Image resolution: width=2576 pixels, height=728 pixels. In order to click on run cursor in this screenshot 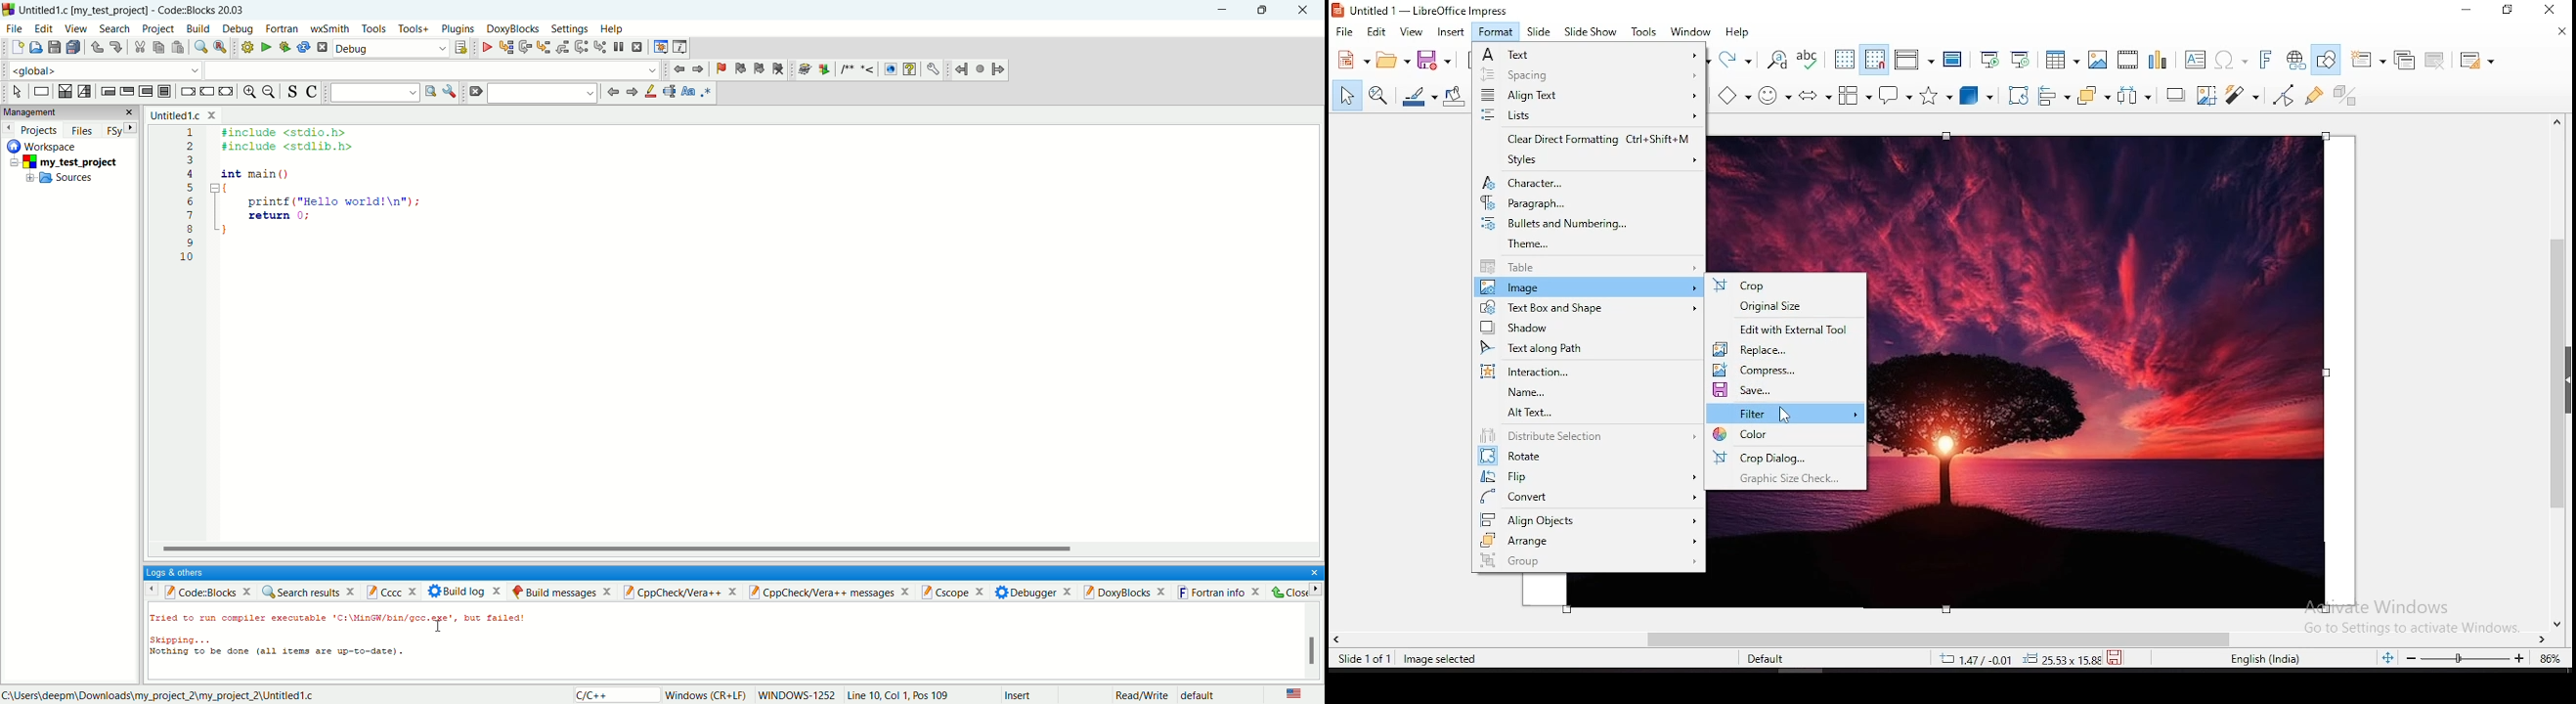, I will do `click(505, 47)`.